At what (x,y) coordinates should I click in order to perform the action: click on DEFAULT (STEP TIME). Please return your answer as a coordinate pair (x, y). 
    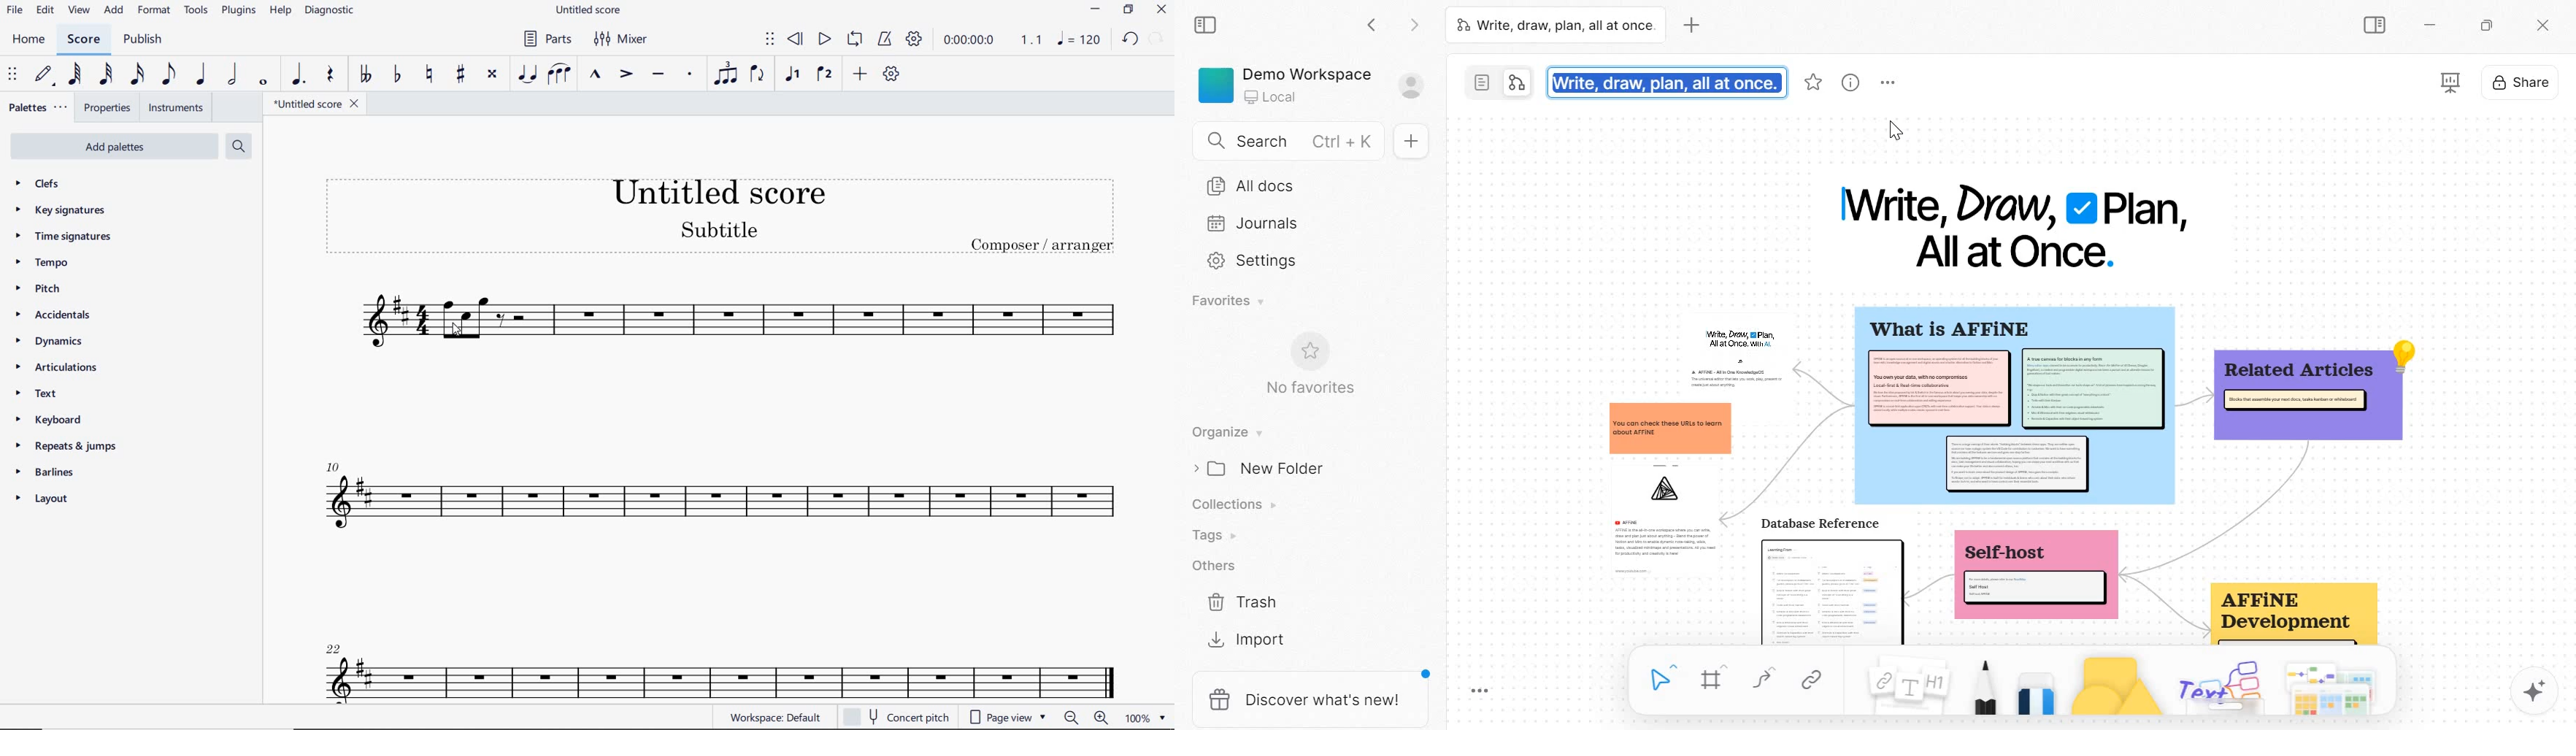
    Looking at the image, I should click on (43, 75).